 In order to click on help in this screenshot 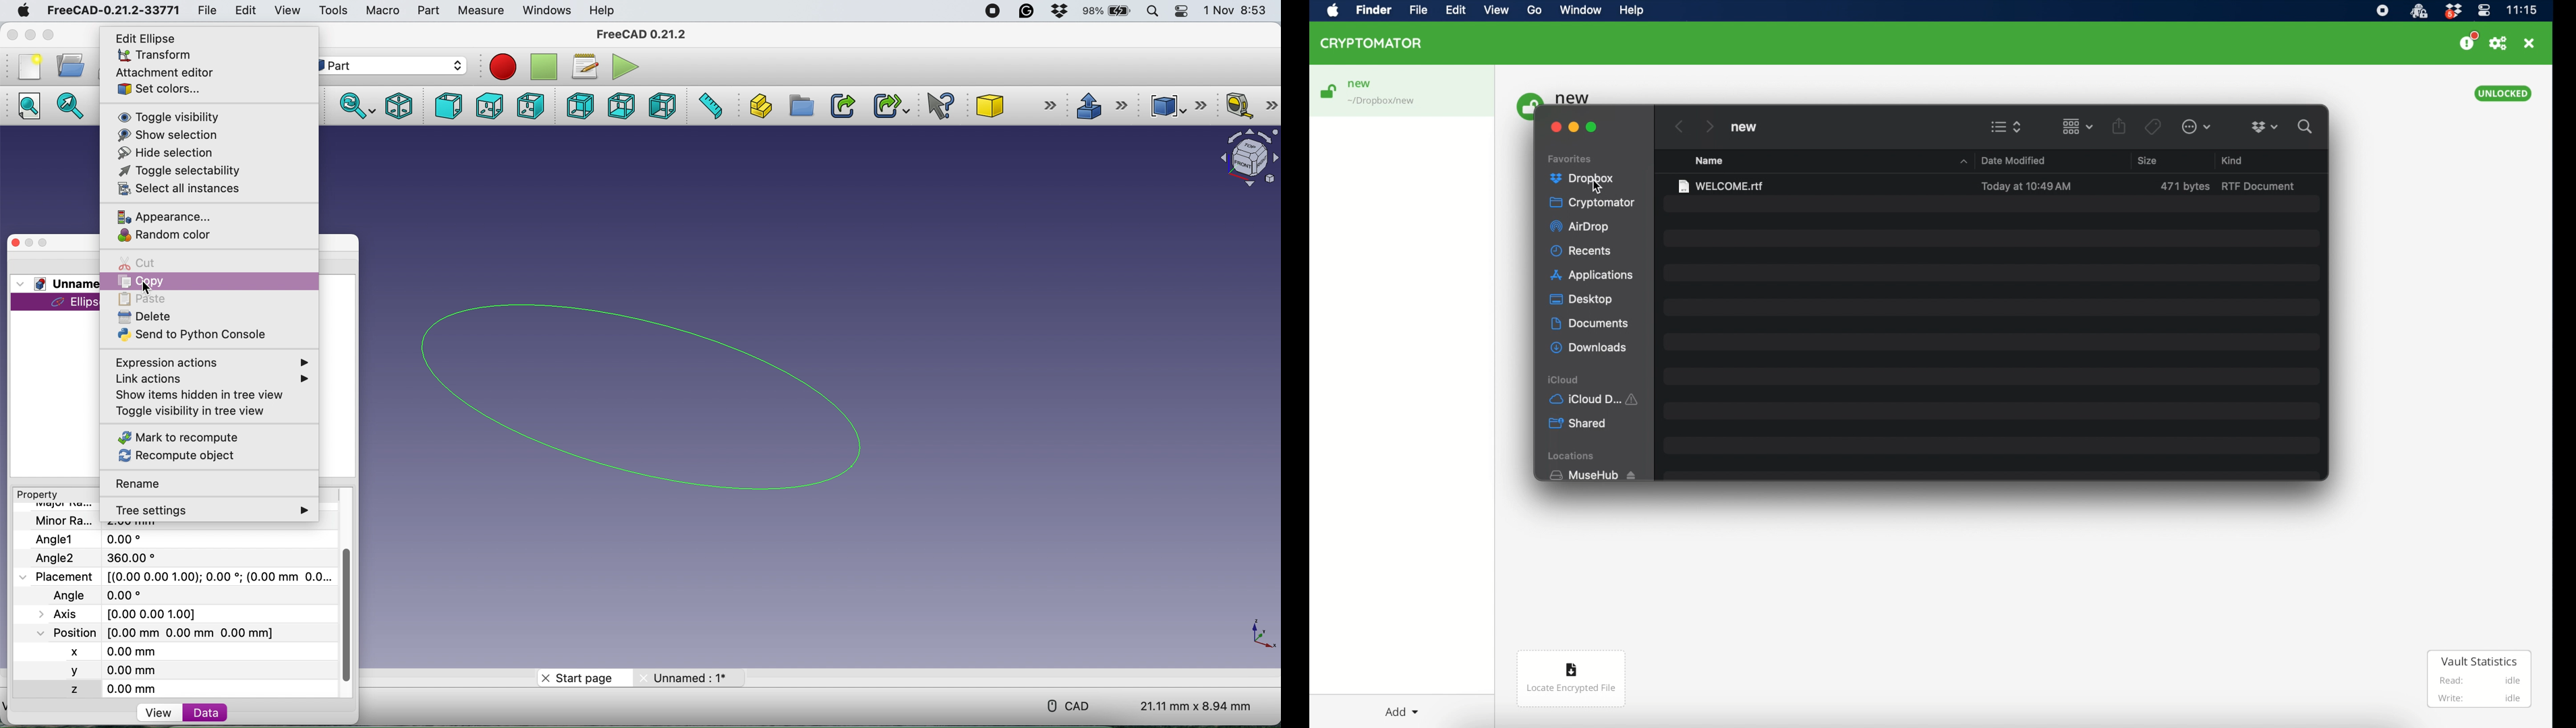, I will do `click(1631, 10)`.